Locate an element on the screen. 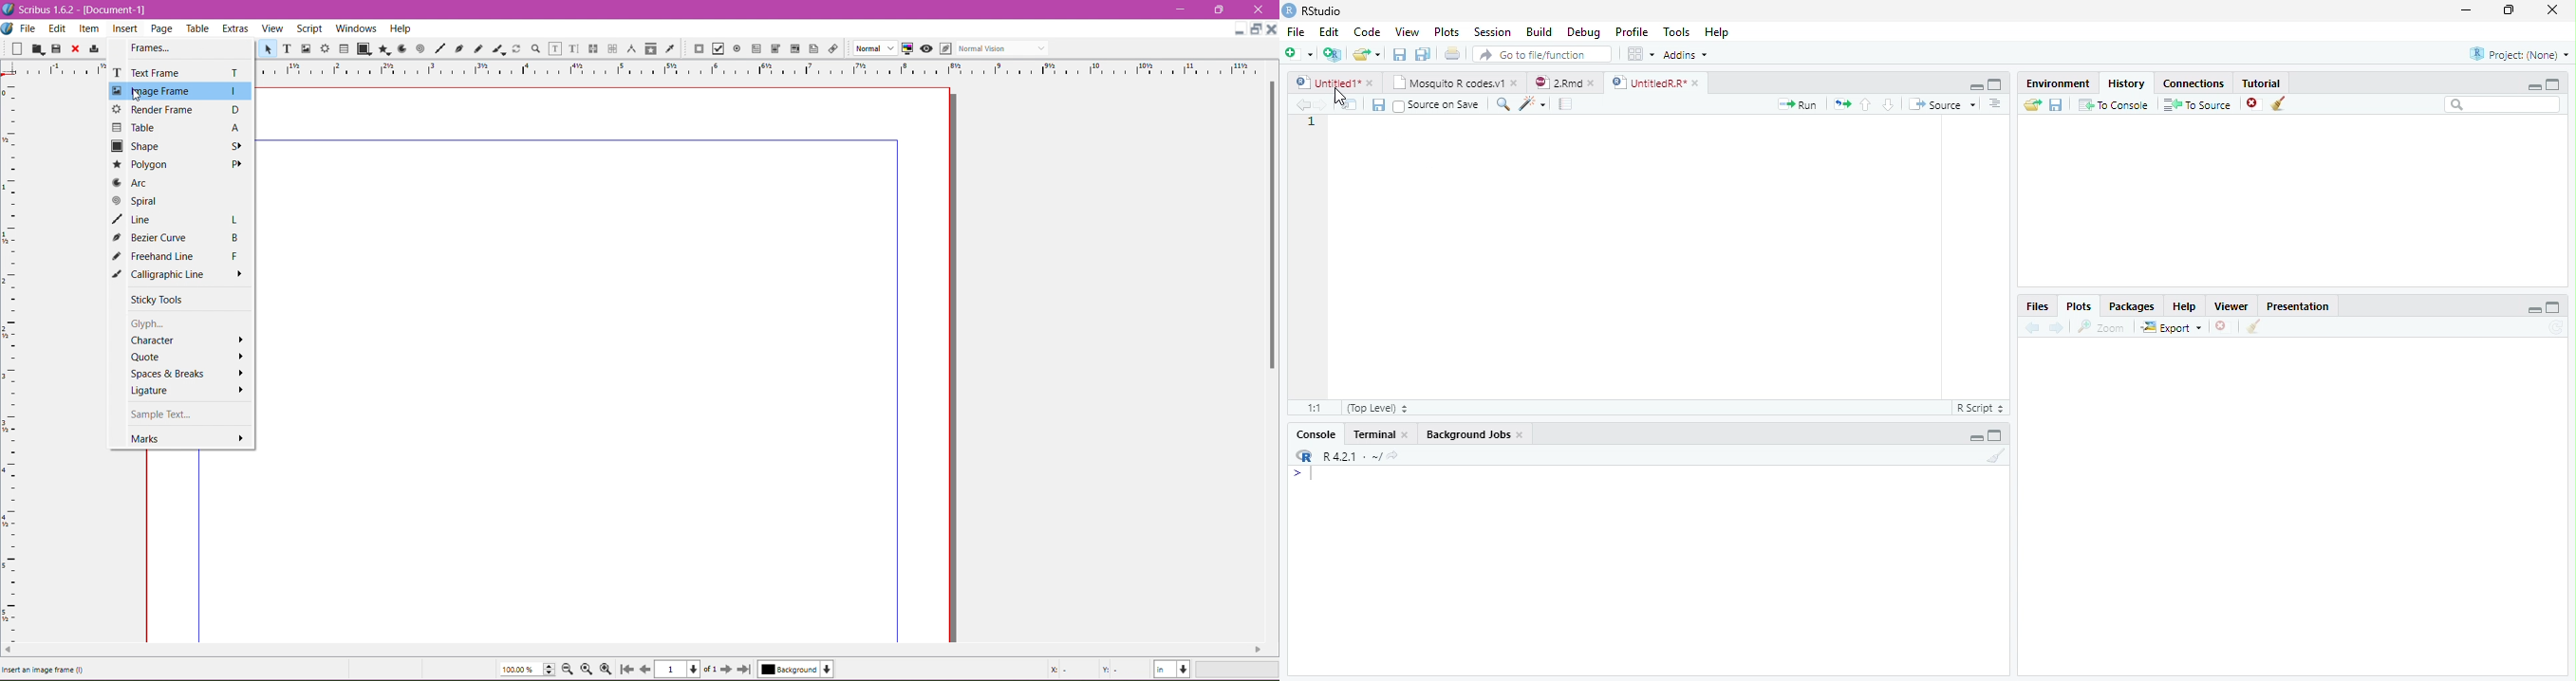 This screenshot has height=700, width=2576. Save is located at coordinates (57, 49).